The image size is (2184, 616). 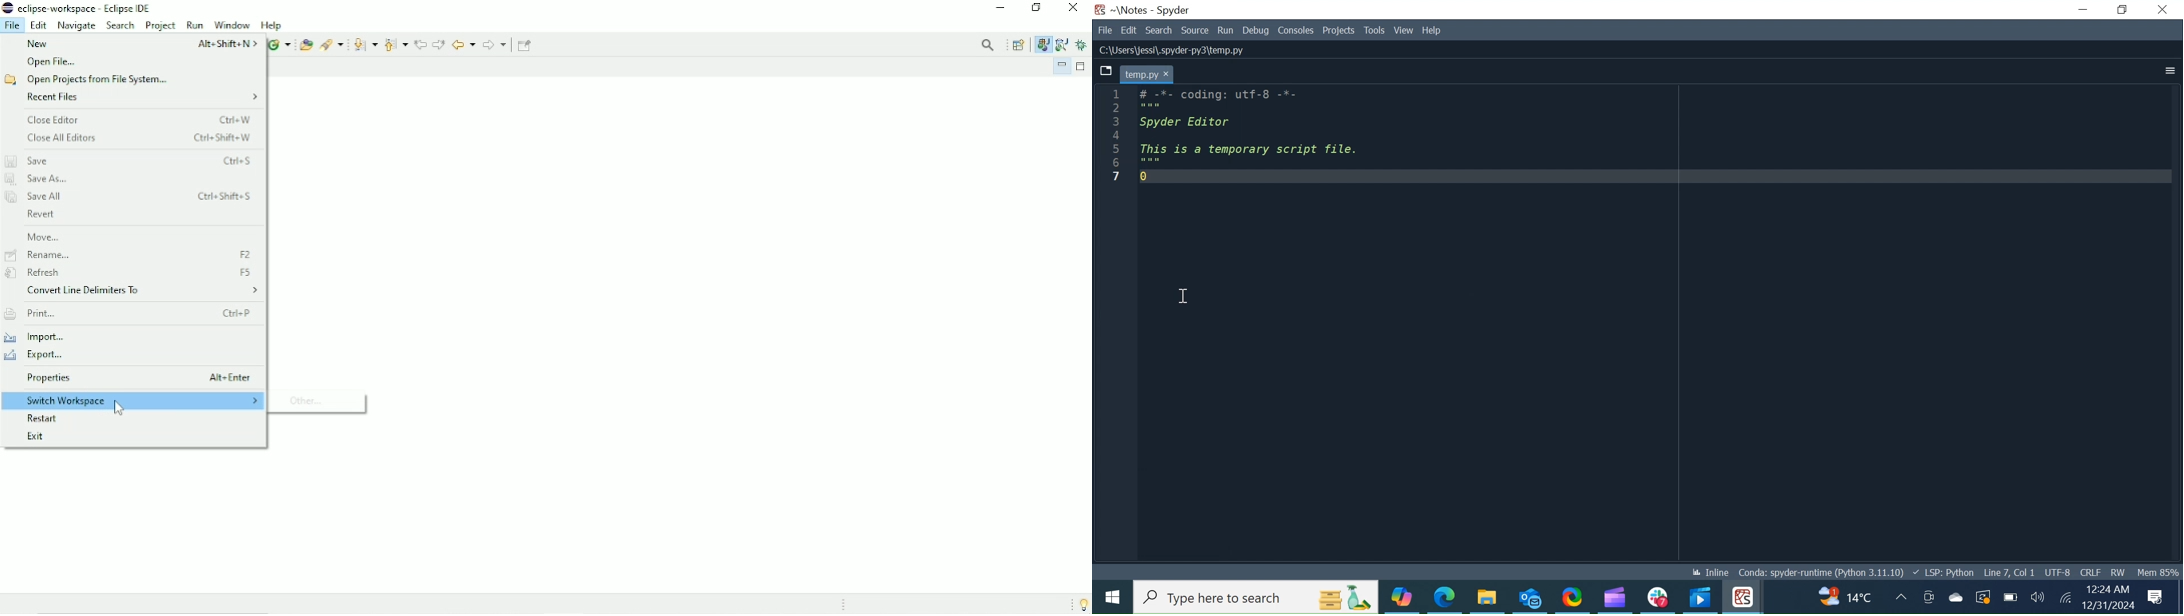 What do you see at coordinates (395, 44) in the screenshot?
I see `Previous annotation` at bounding box center [395, 44].